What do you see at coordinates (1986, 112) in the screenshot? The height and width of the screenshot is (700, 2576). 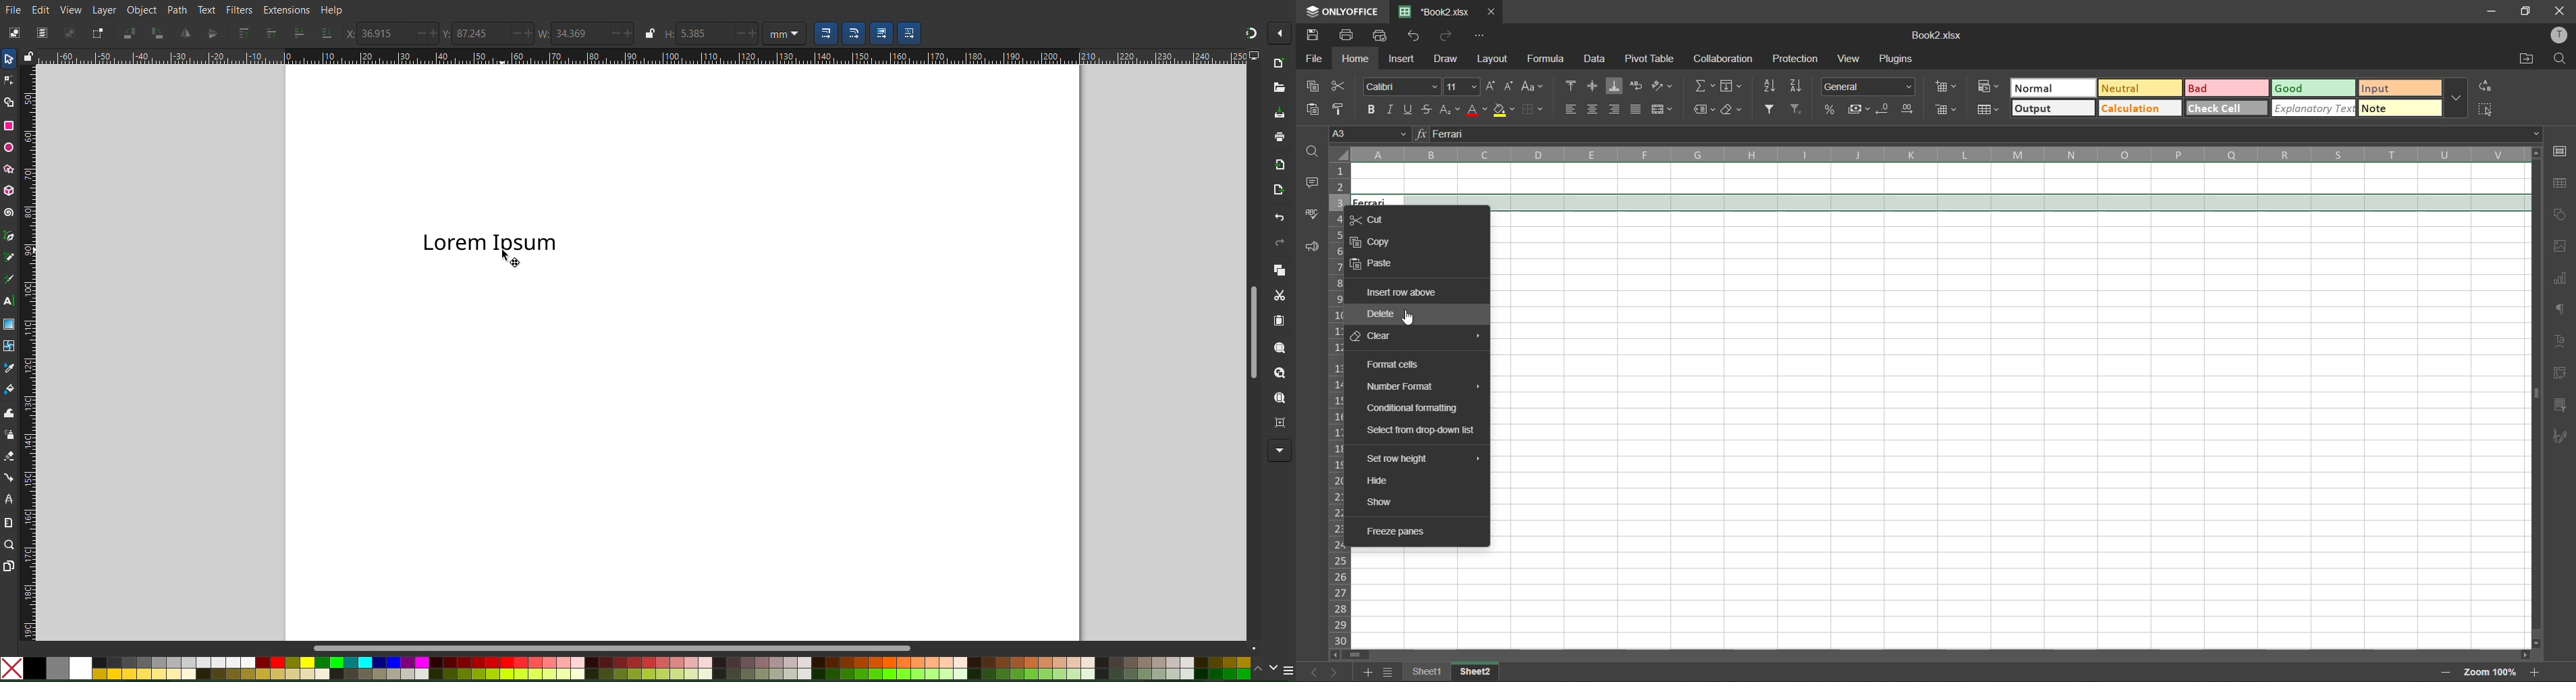 I see `format as table` at bounding box center [1986, 112].